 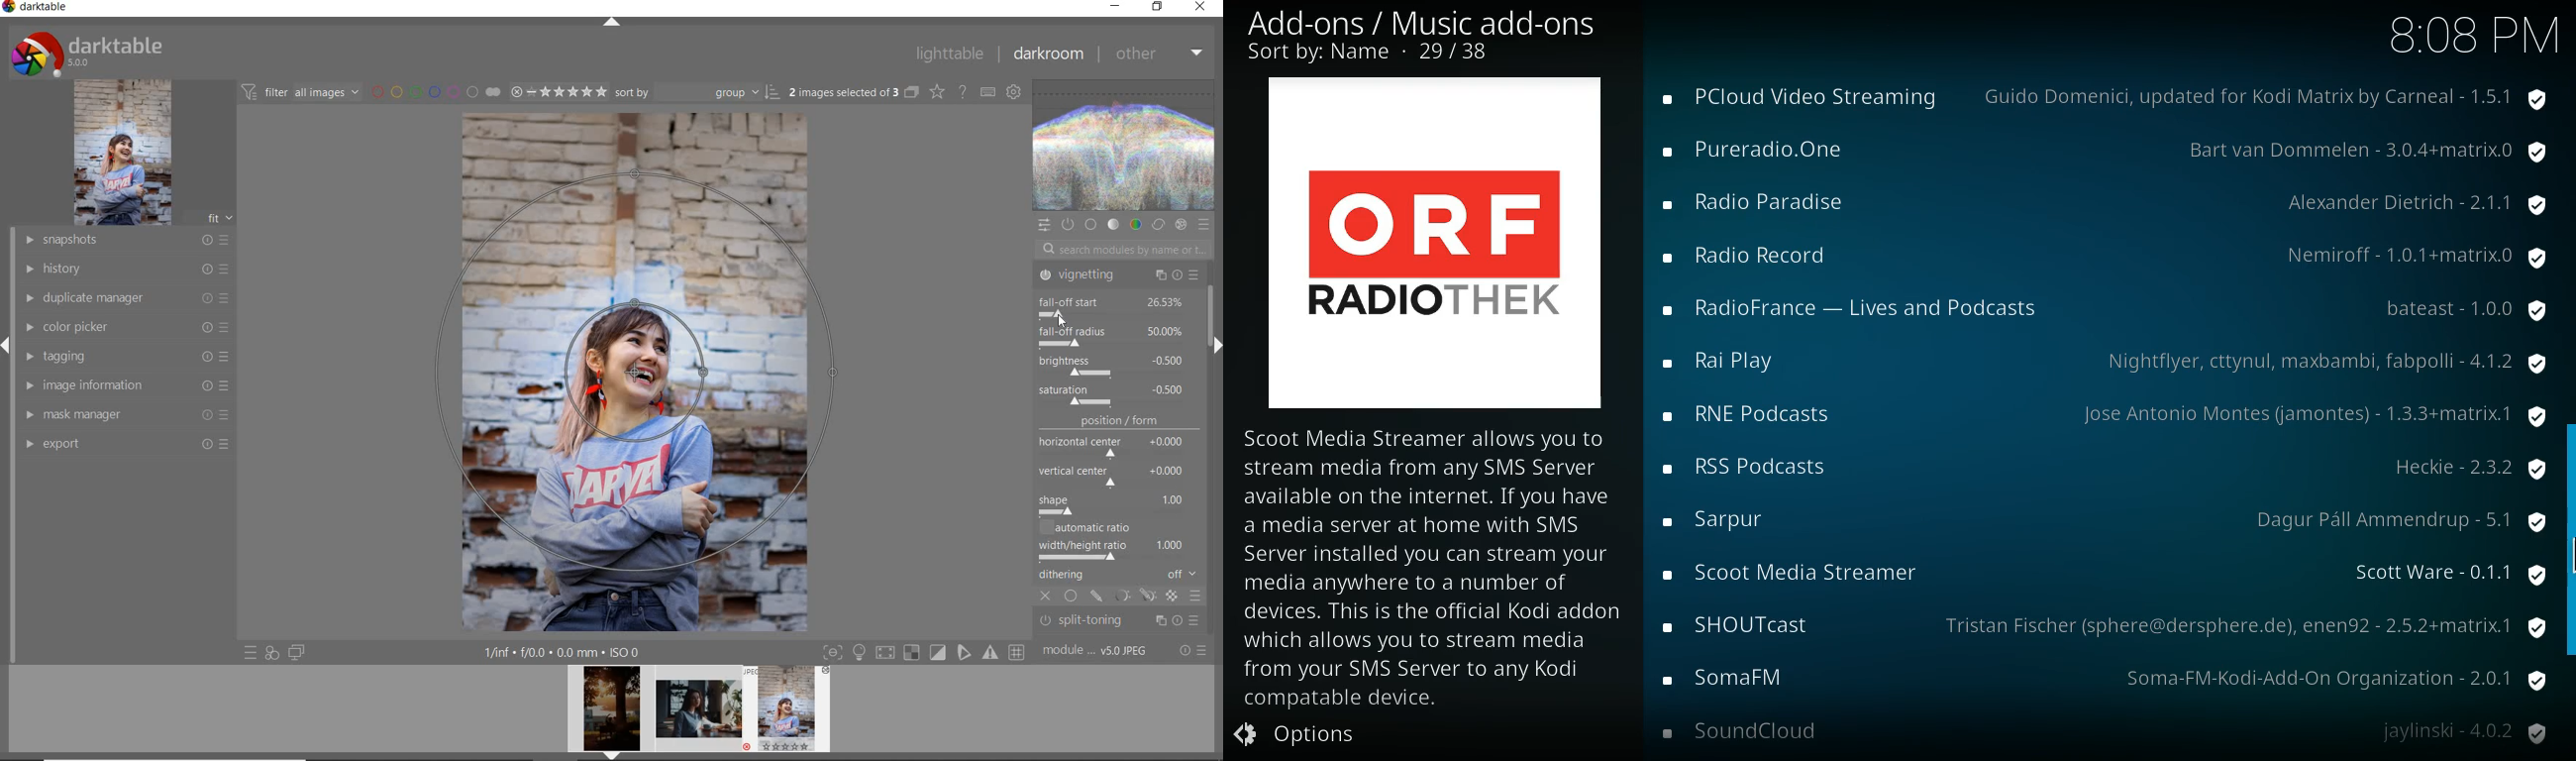 What do you see at coordinates (36, 9) in the screenshot?
I see `system name` at bounding box center [36, 9].